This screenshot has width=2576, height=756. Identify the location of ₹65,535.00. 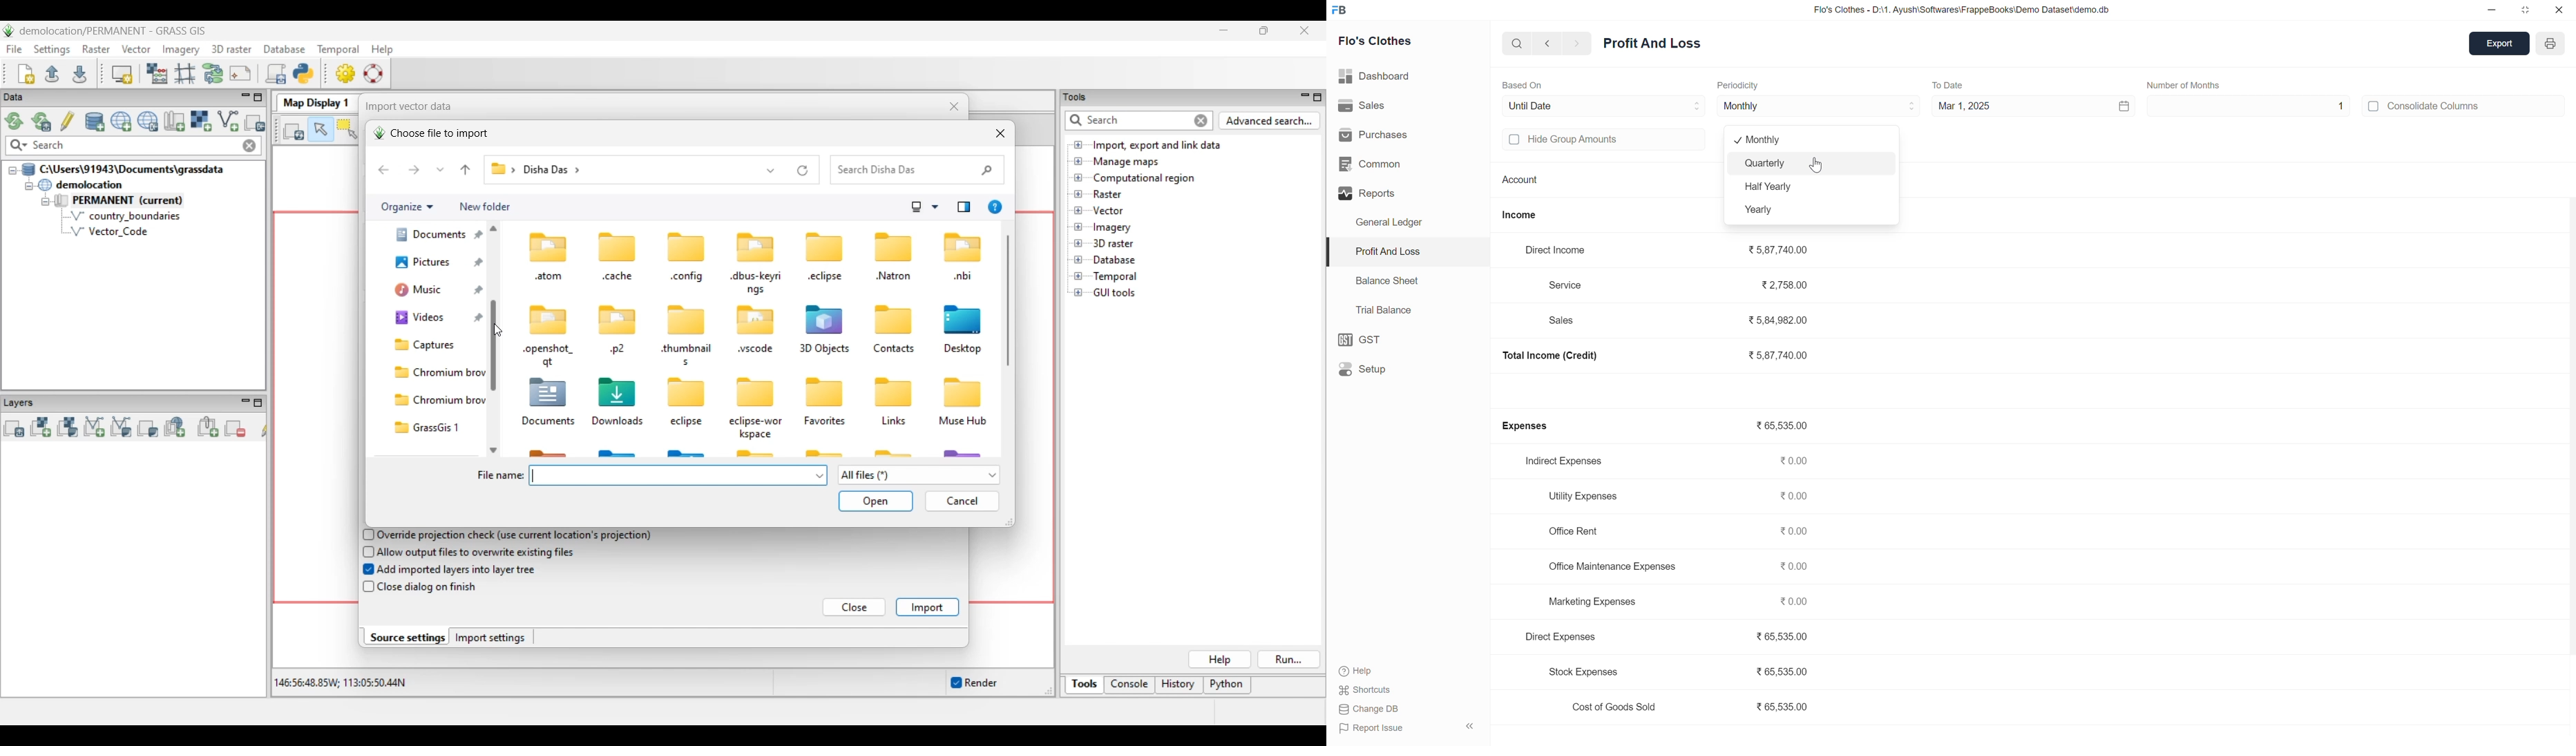
(1782, 708).